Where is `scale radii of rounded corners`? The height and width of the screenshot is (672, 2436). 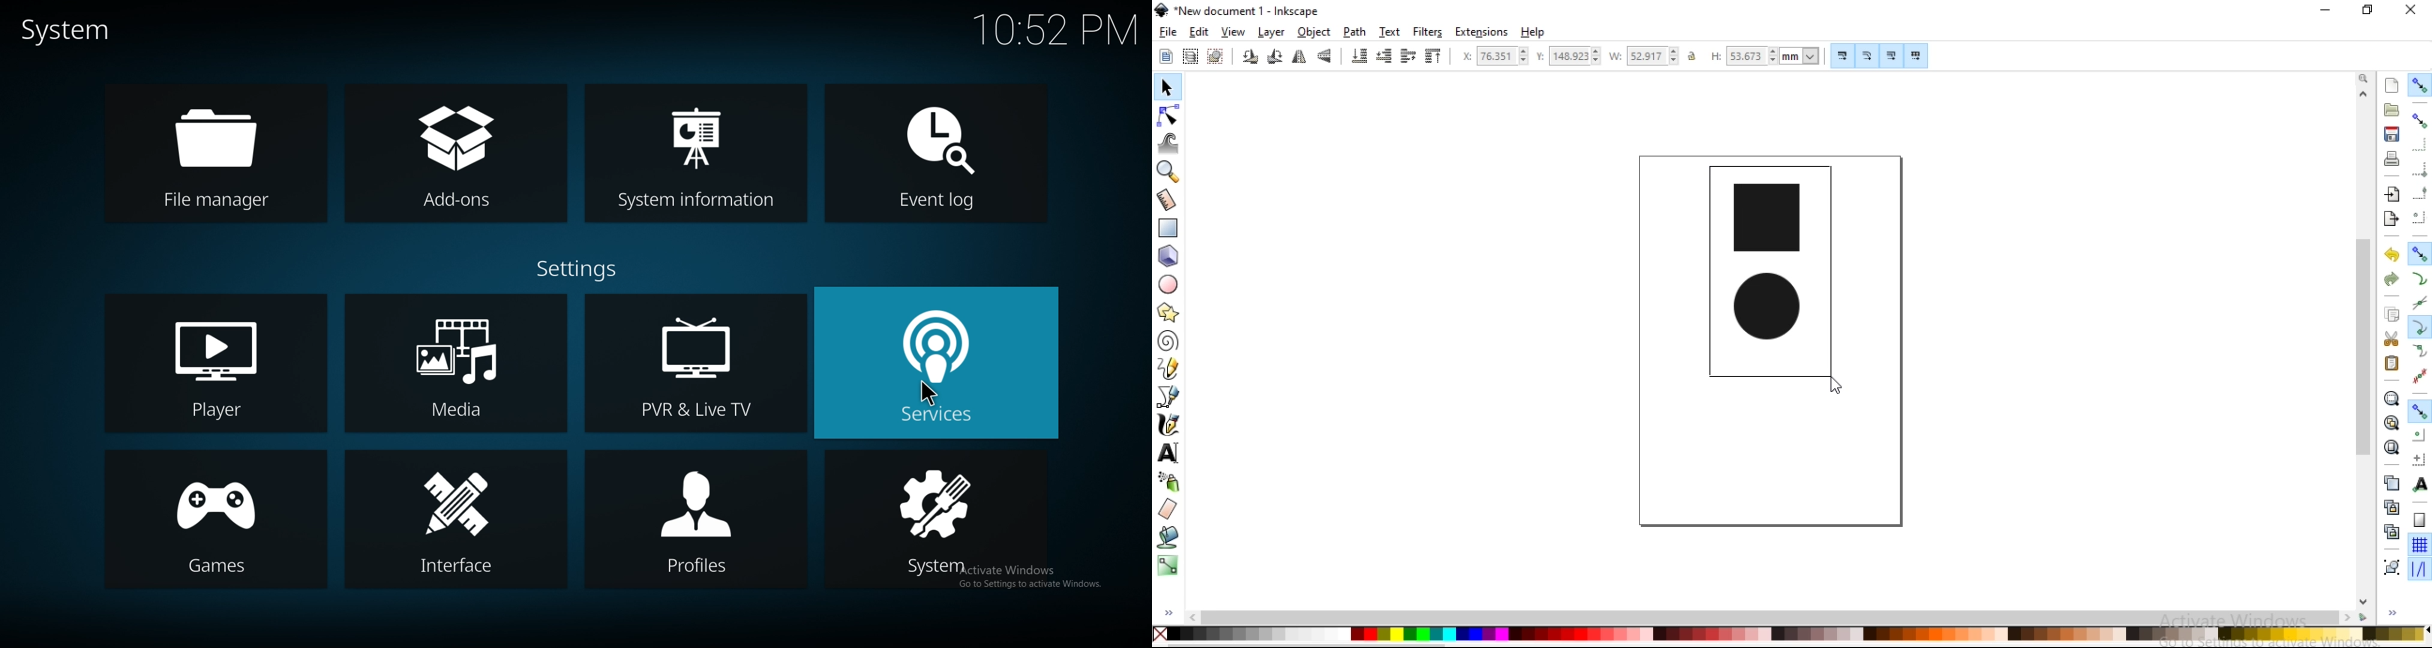 scale radii of rounded corners is located at coordinates (1868, 57).